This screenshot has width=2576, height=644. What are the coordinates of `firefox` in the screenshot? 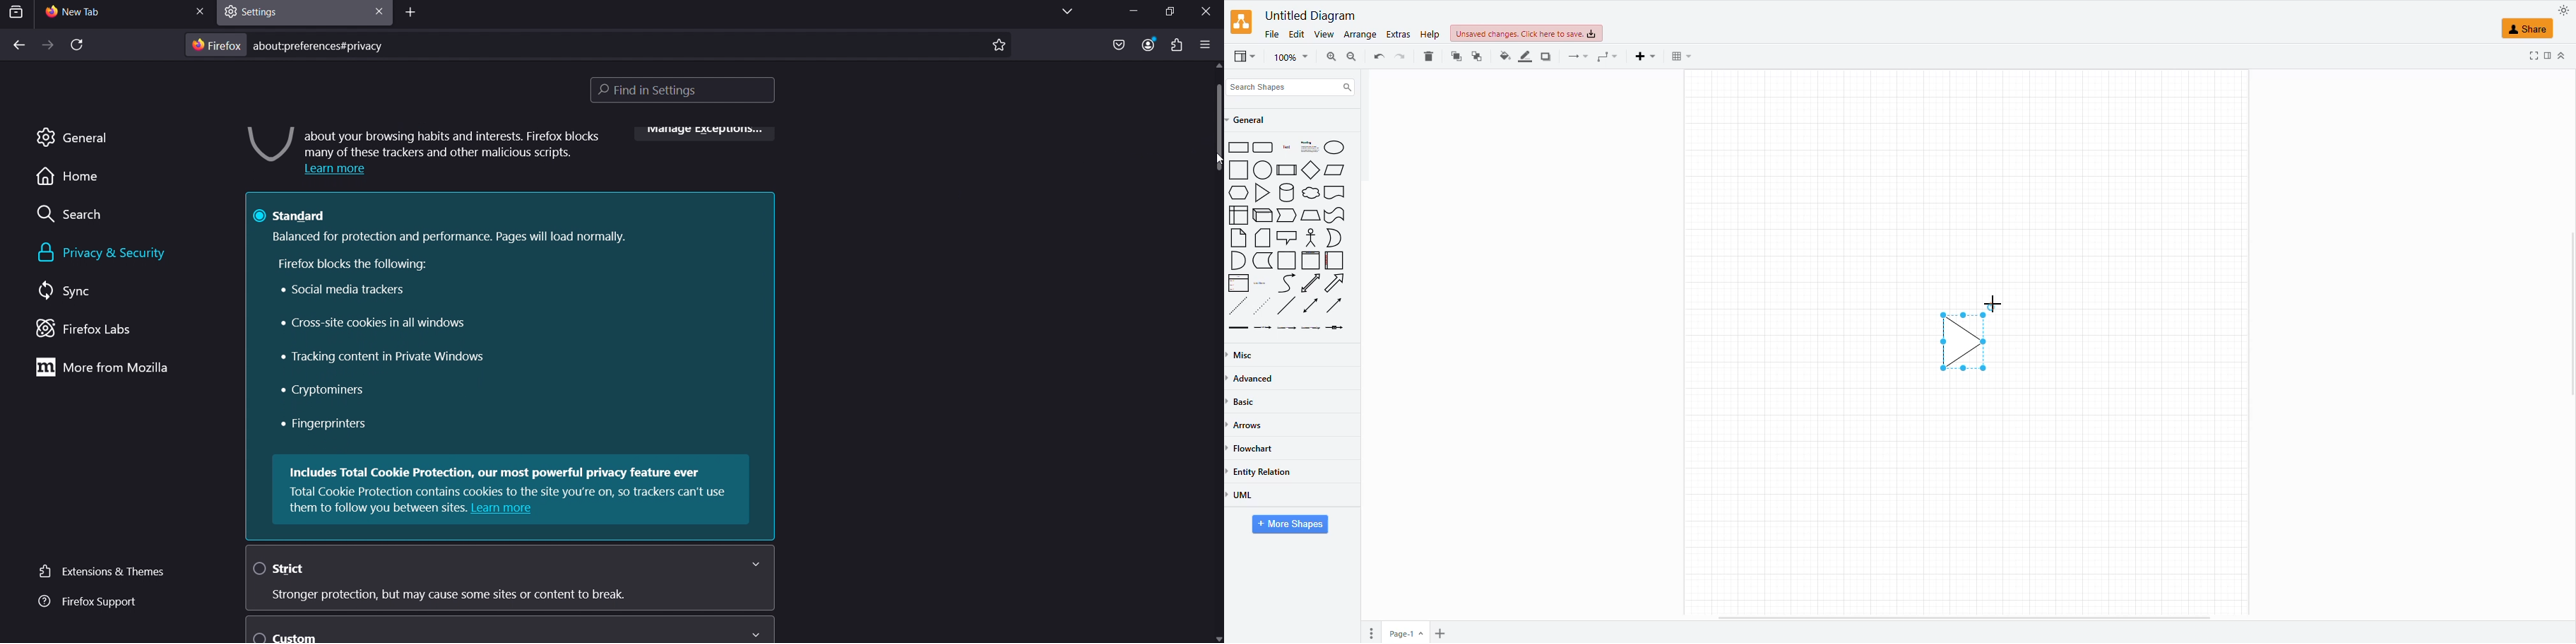 It's located at (215, 43).